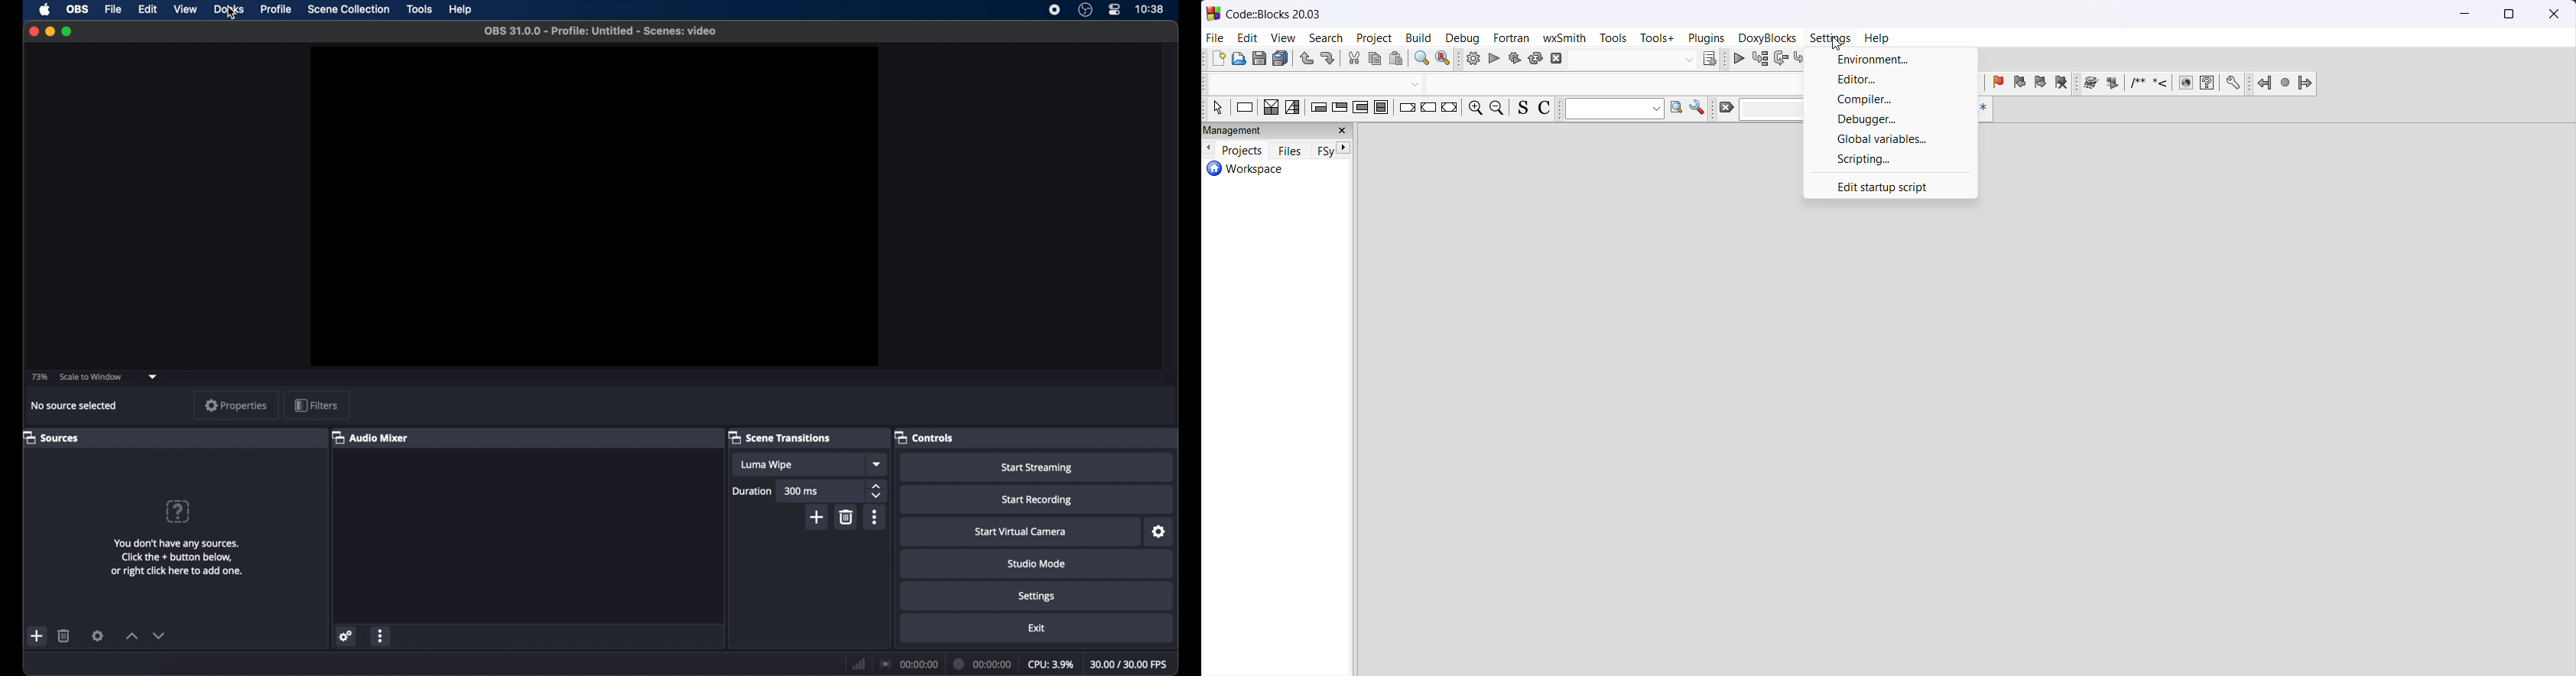 Image resolution: width=2576 pixels, height=700 pixels. What do you see at coordinates (44, 9) in the screenshot?
I see `apple icon` at bounding box center [44, 9].